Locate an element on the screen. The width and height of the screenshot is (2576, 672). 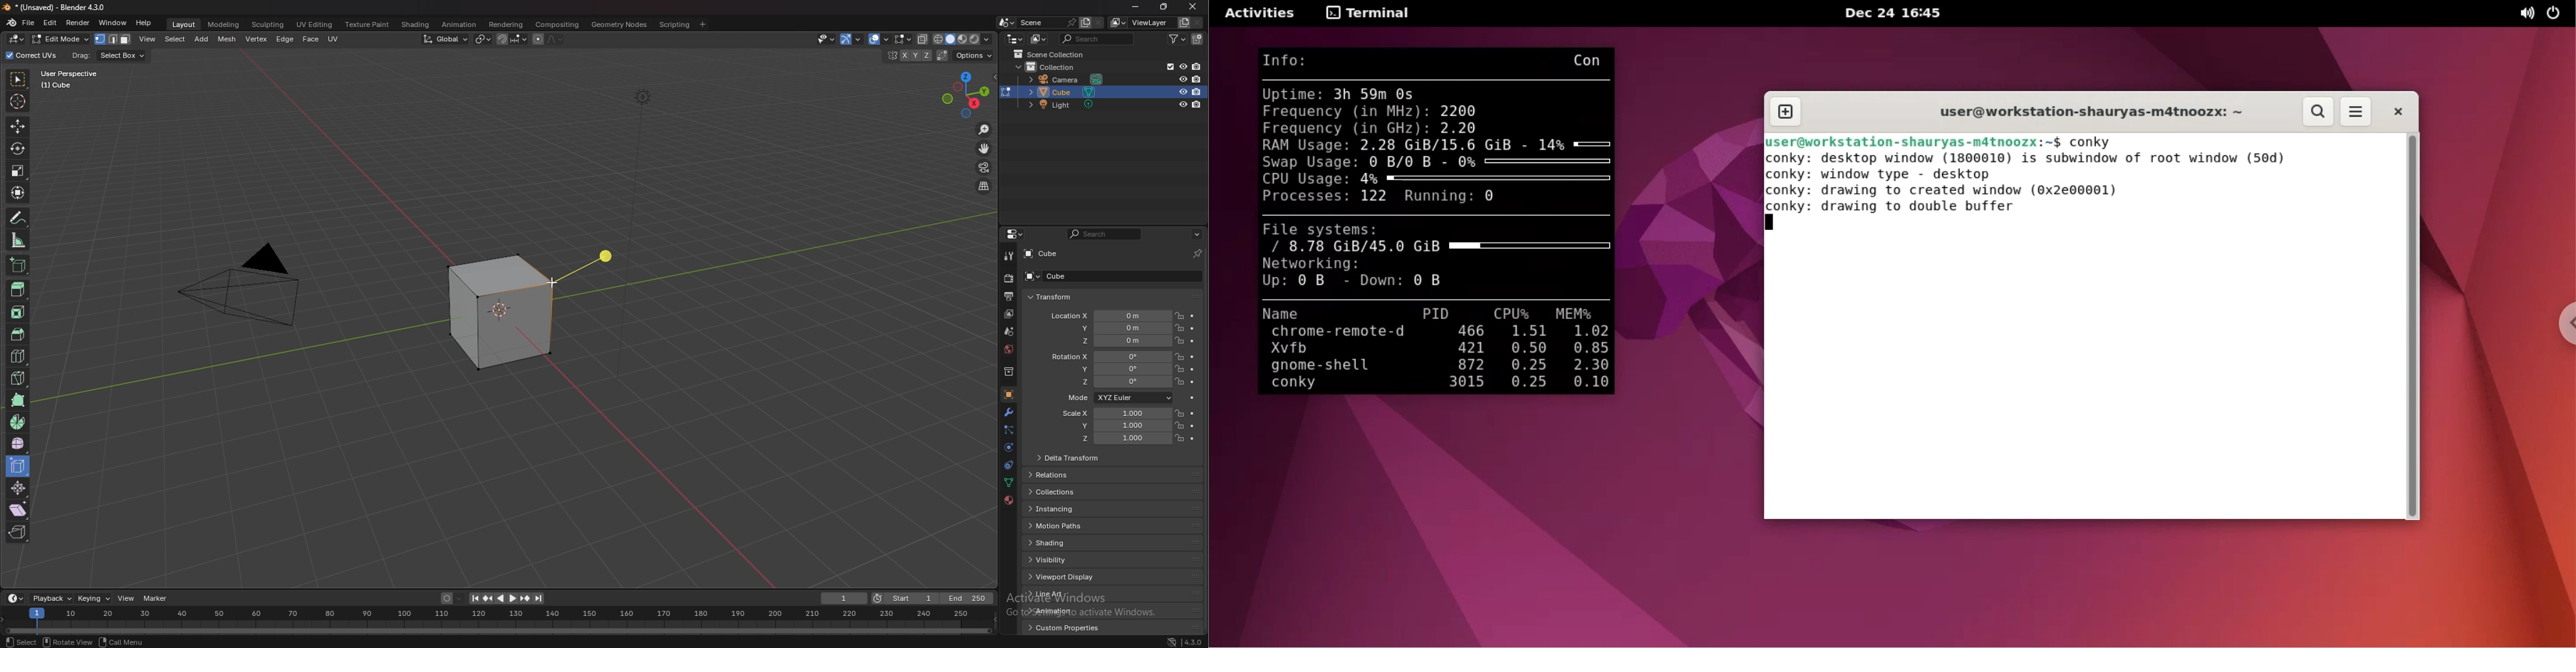
filter is located at coordinates (1179, 38).